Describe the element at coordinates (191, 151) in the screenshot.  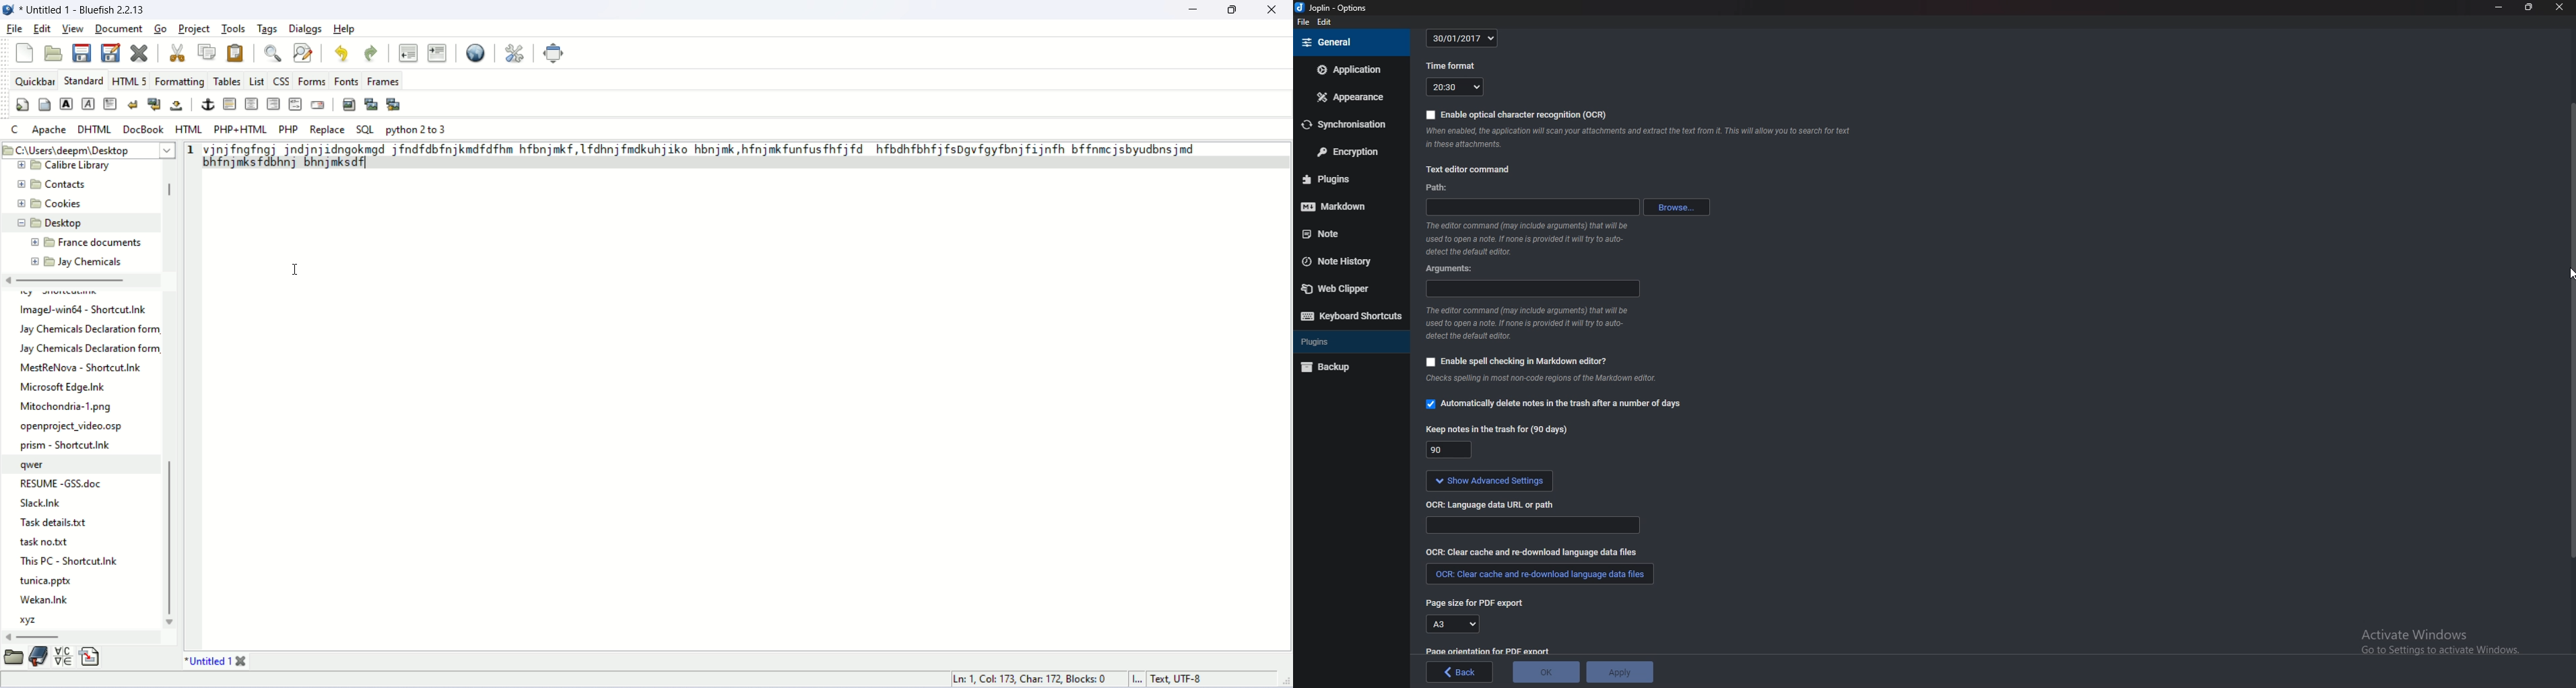
I see `line number` at that location.